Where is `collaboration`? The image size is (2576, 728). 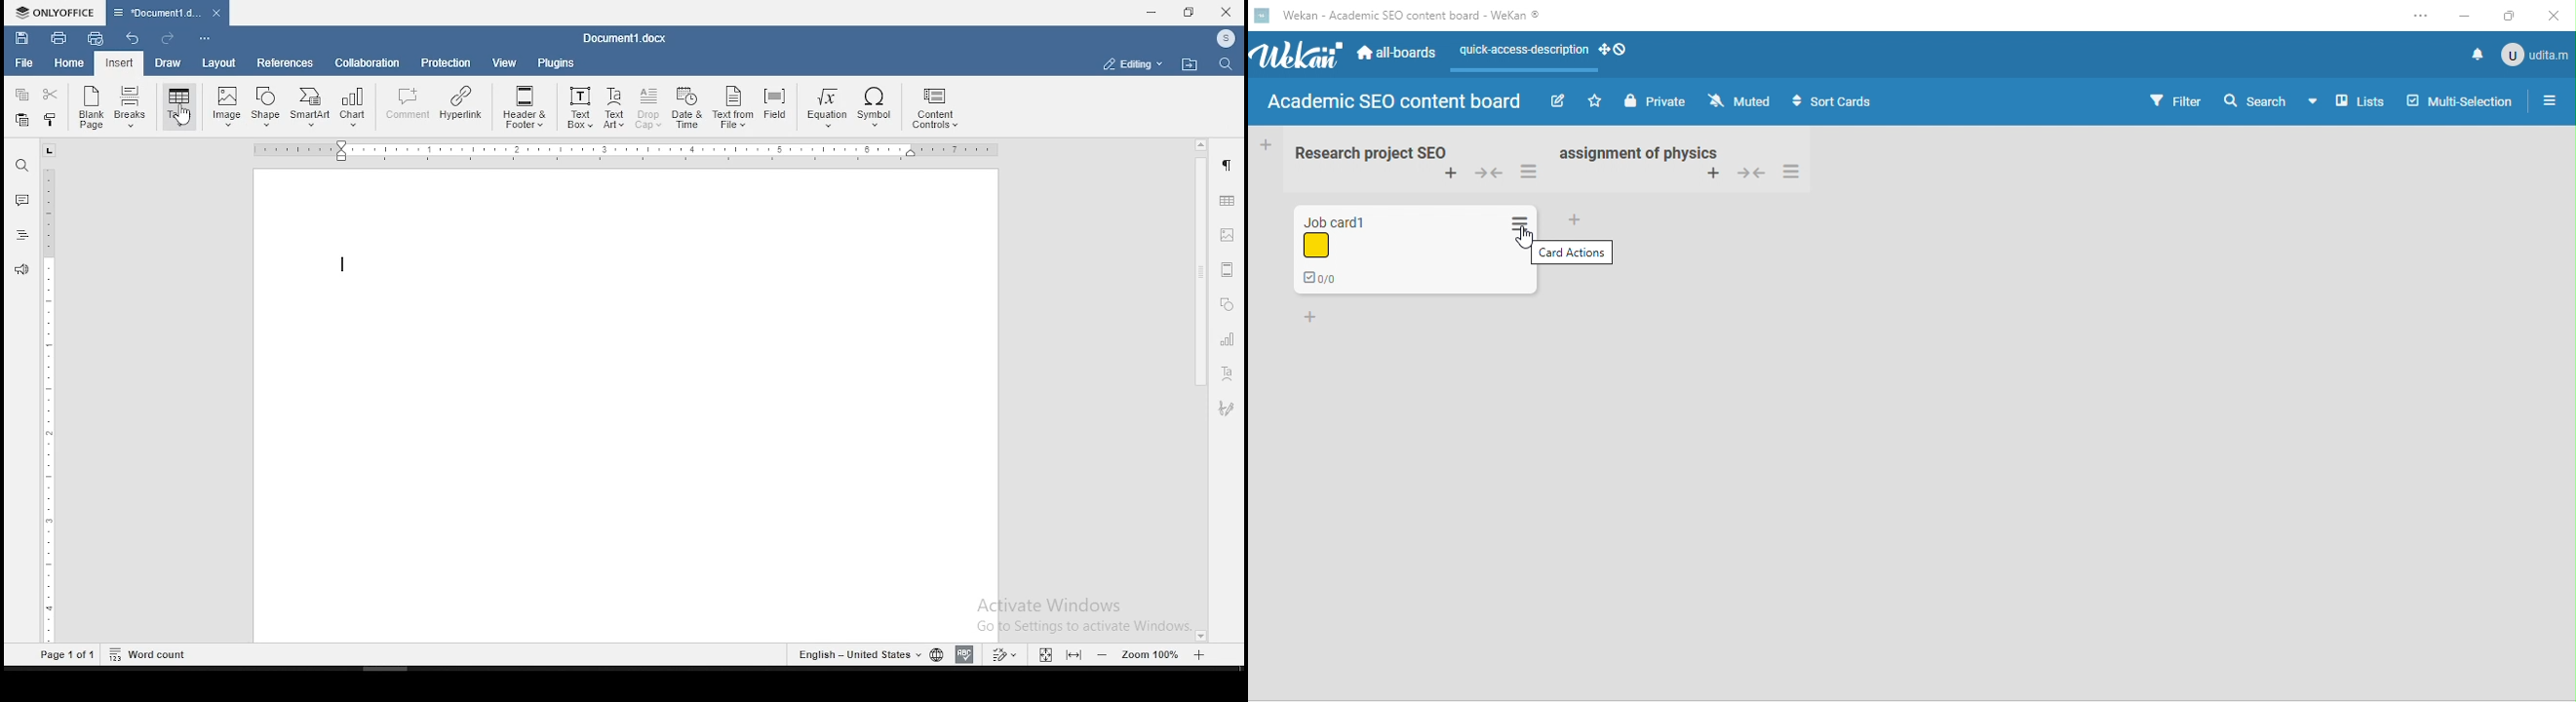 collaboration is located at coordinates (370, 65).